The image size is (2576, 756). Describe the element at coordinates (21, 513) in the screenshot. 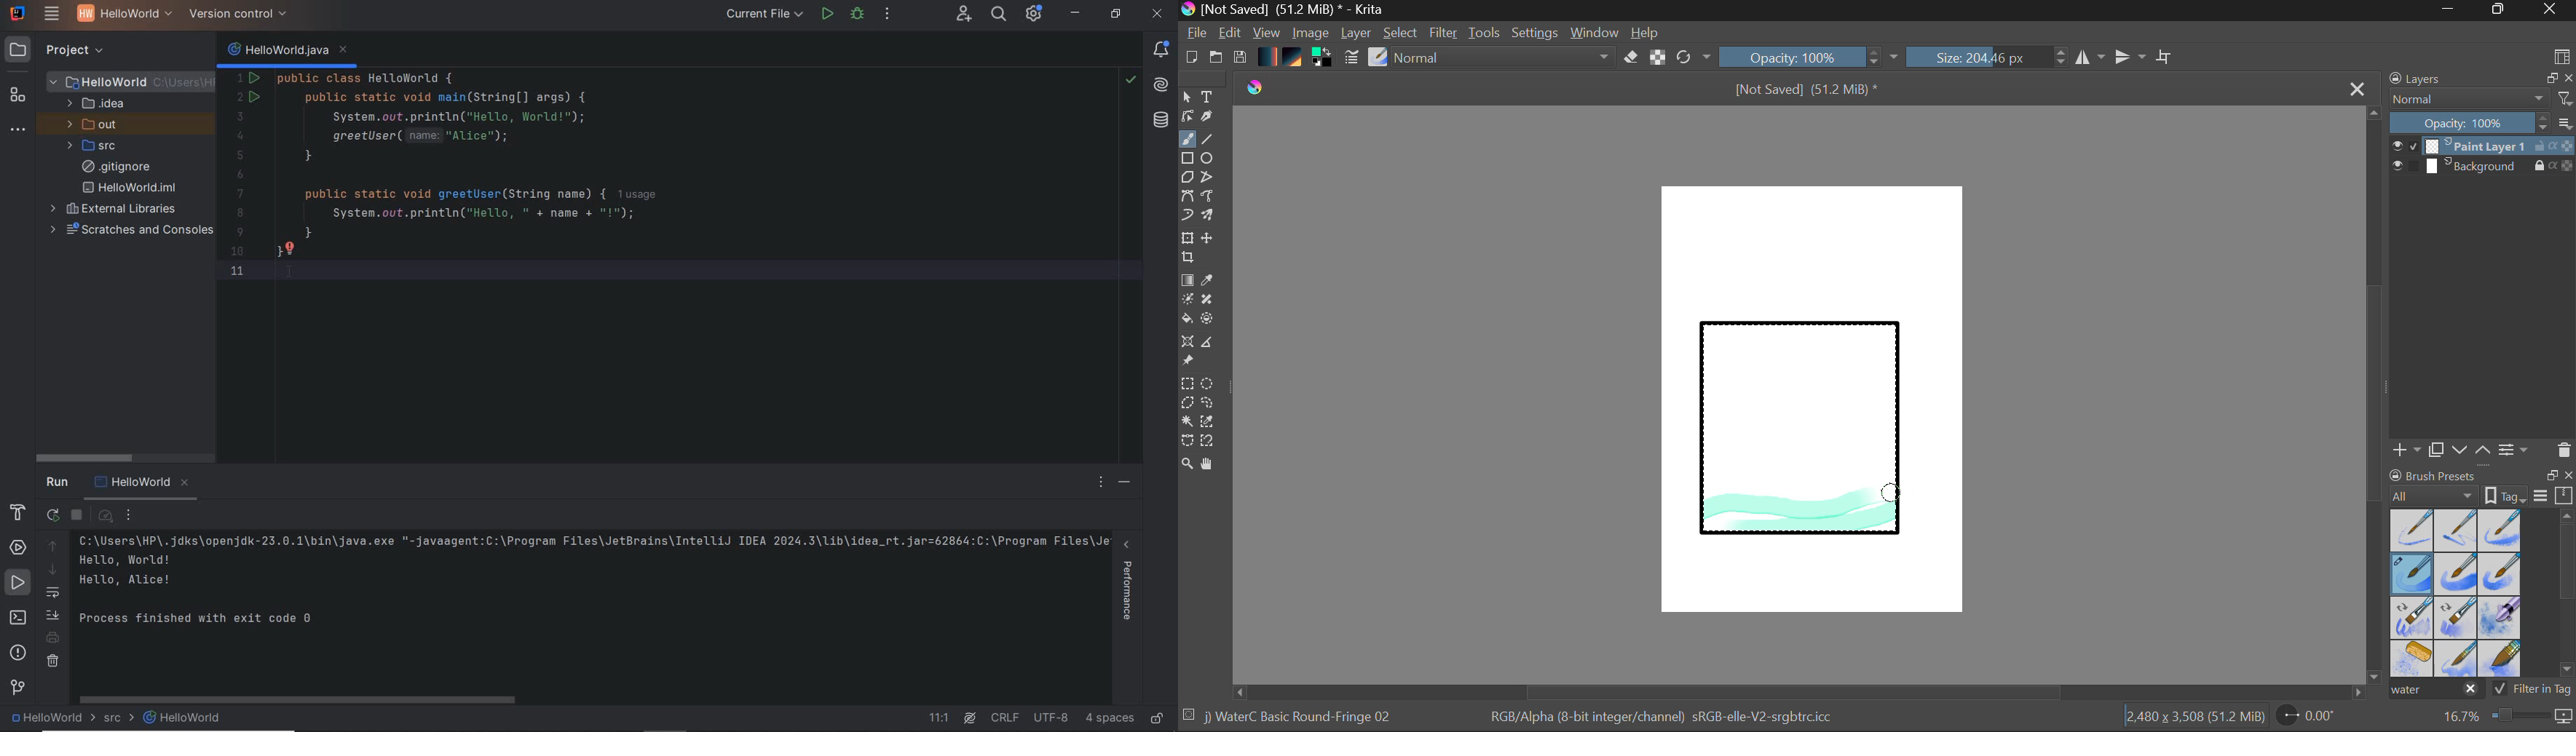

I see `build` at that location.